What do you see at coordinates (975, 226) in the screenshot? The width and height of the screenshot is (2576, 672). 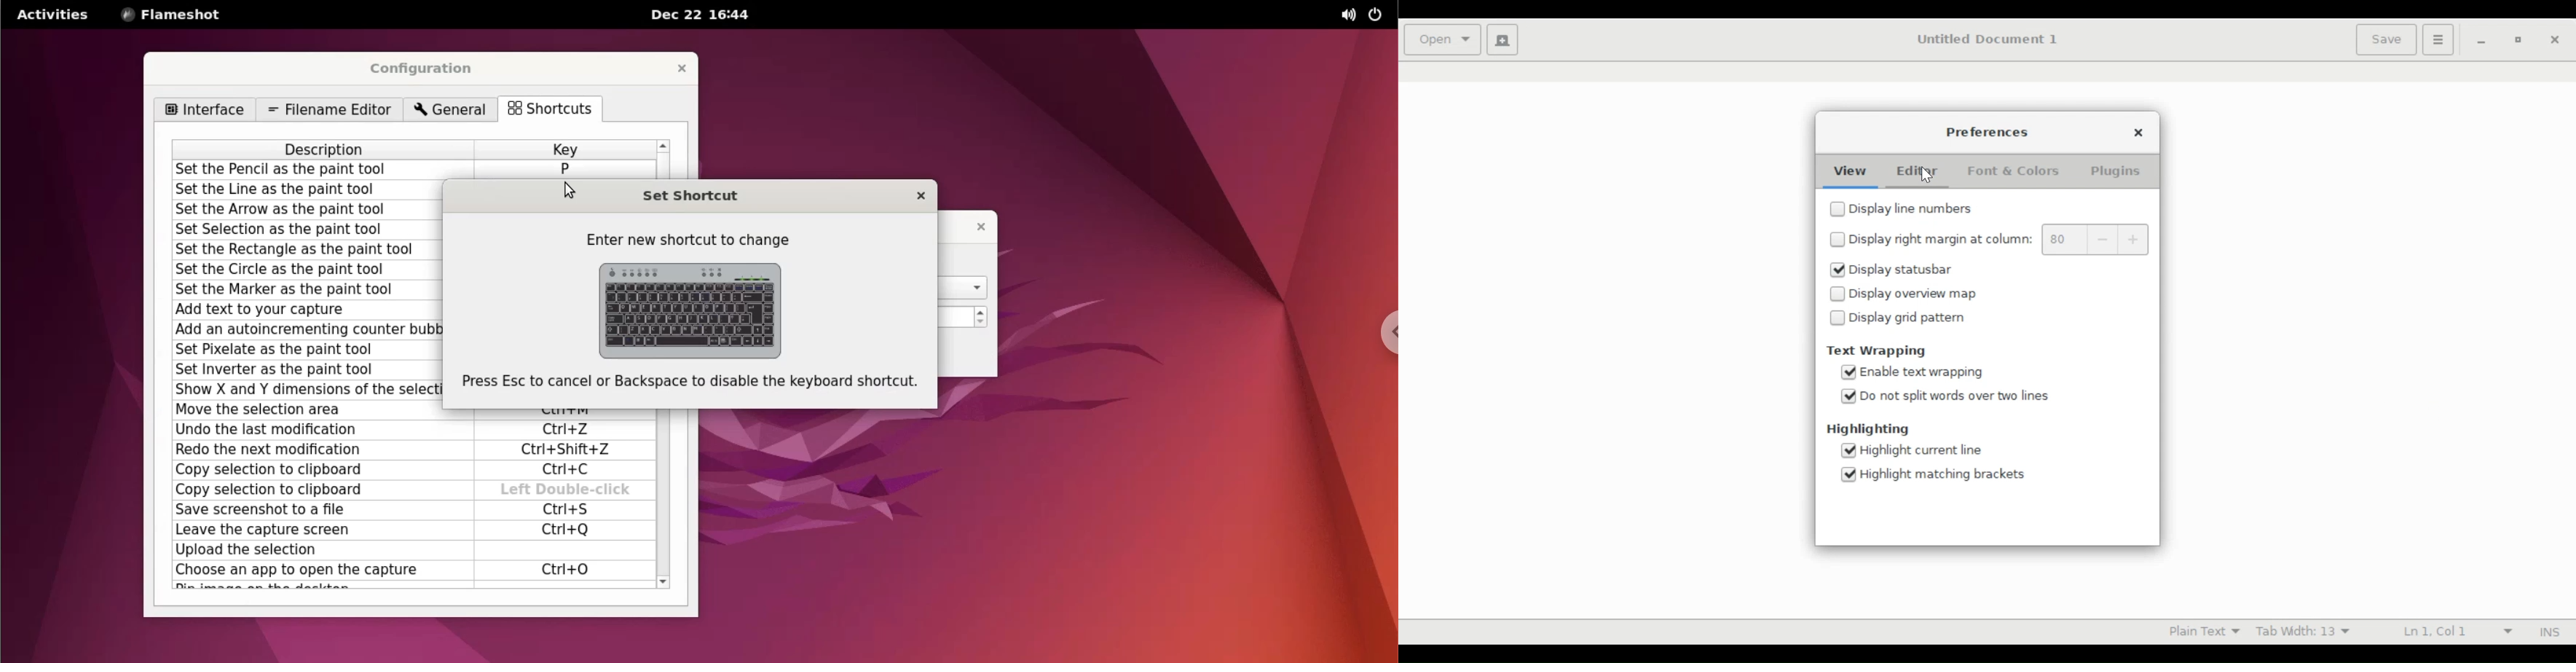 I see `close` at bounding box center [975, 226].